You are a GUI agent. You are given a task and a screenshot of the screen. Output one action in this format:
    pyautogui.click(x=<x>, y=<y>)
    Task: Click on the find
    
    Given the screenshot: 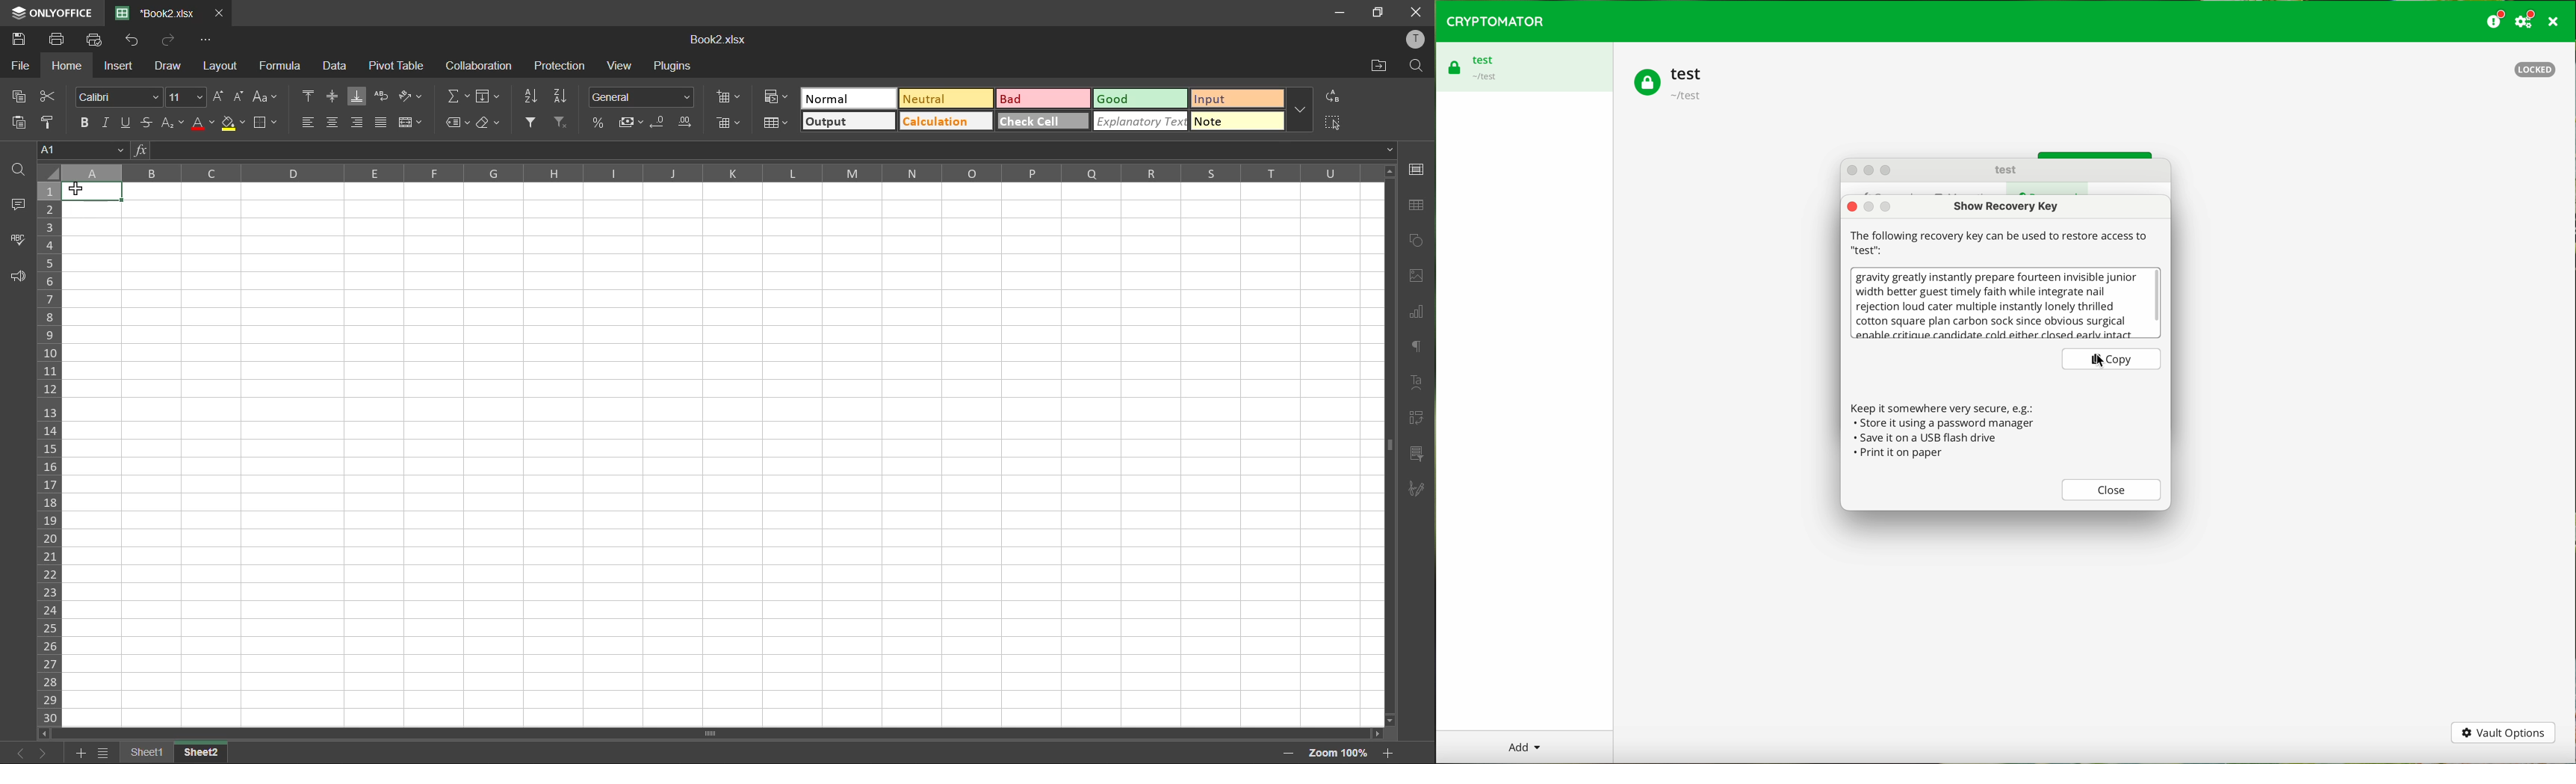 What is the action you would take?
    pyautogui.click(x=1415, y=67)
    